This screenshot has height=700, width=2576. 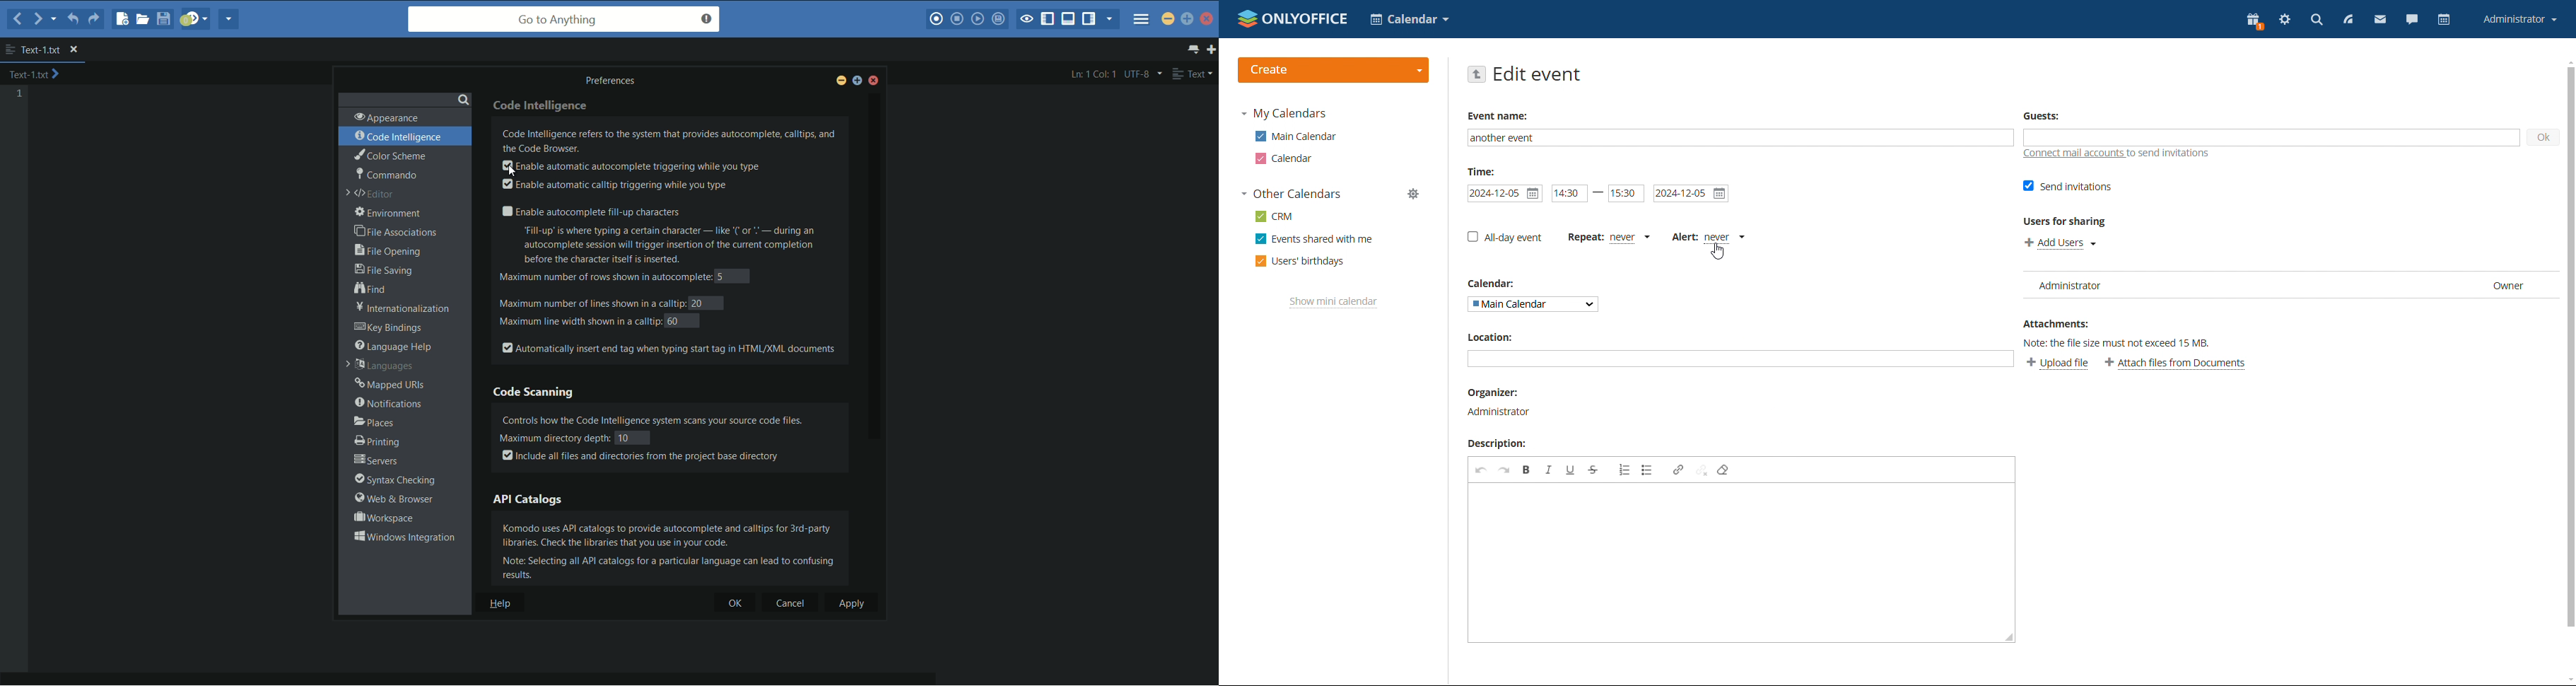 What do you see at coordinates (2066, 221) in the screenshot?
I see `Users for sharing` at bounding box center [2066, 221].